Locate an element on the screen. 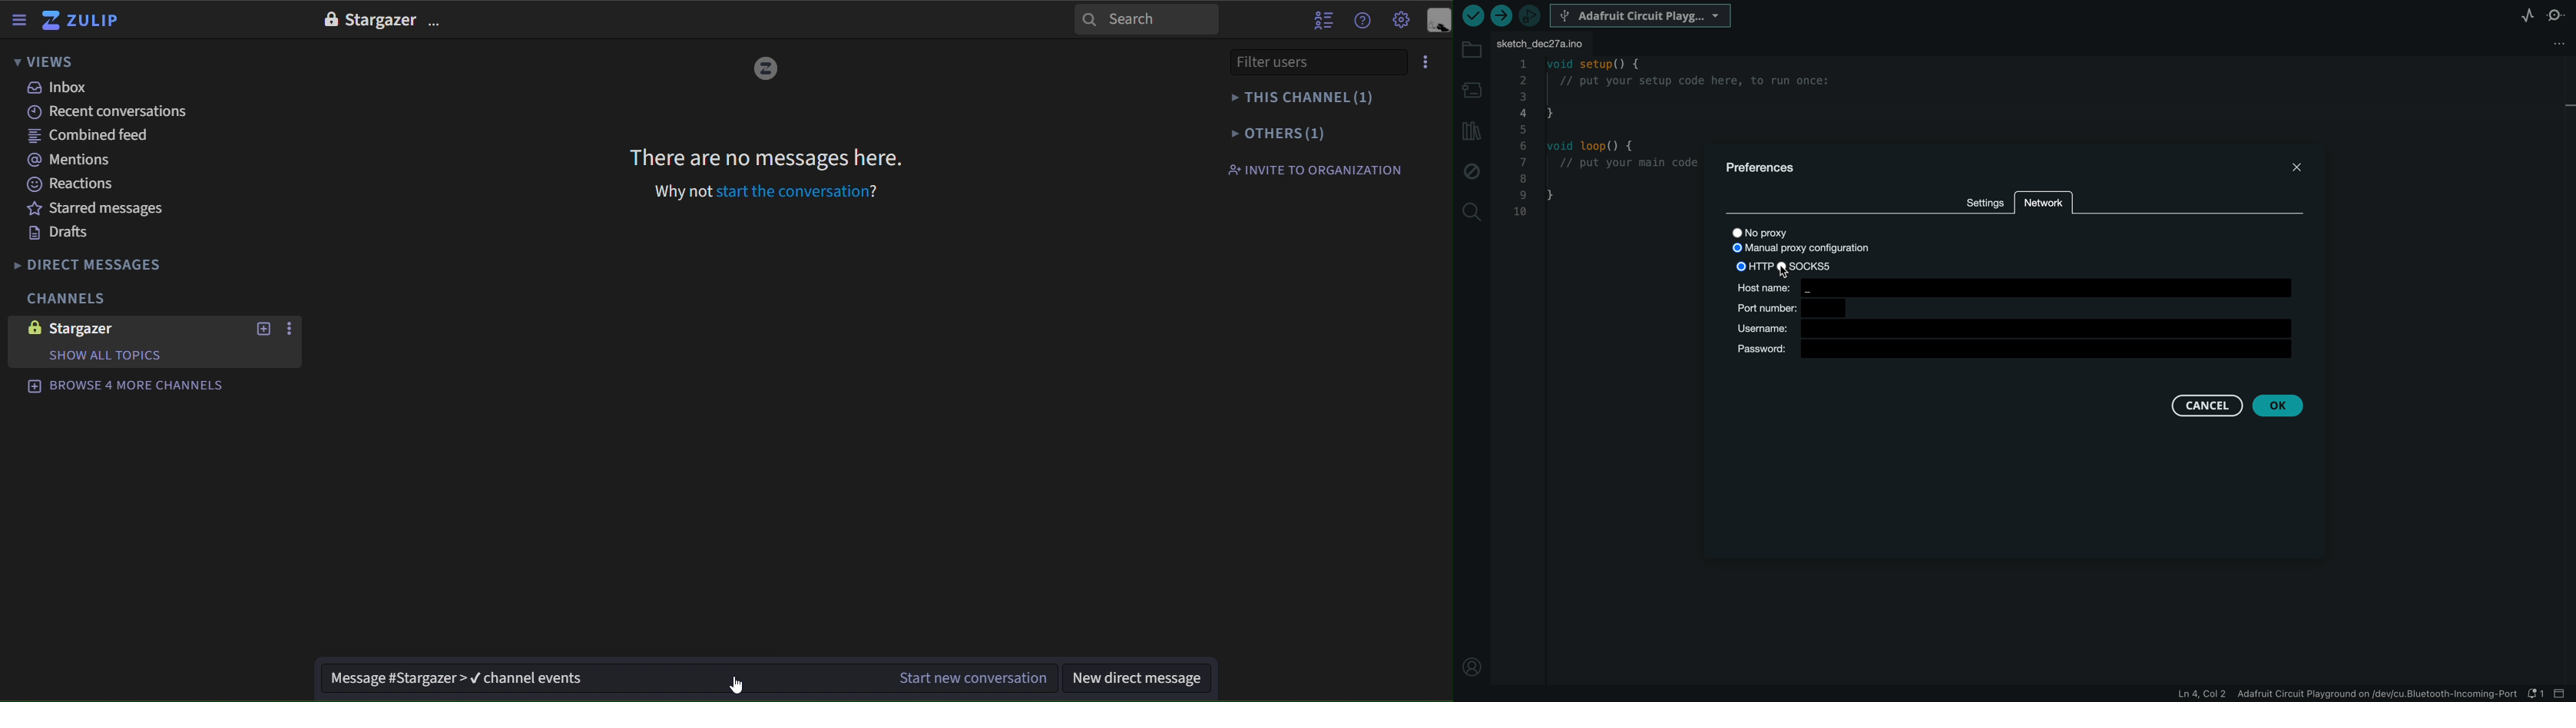 Image resolution: width=2576 pixels, height=728 pixels. hide sidebar is located at coordinates (21, 22).